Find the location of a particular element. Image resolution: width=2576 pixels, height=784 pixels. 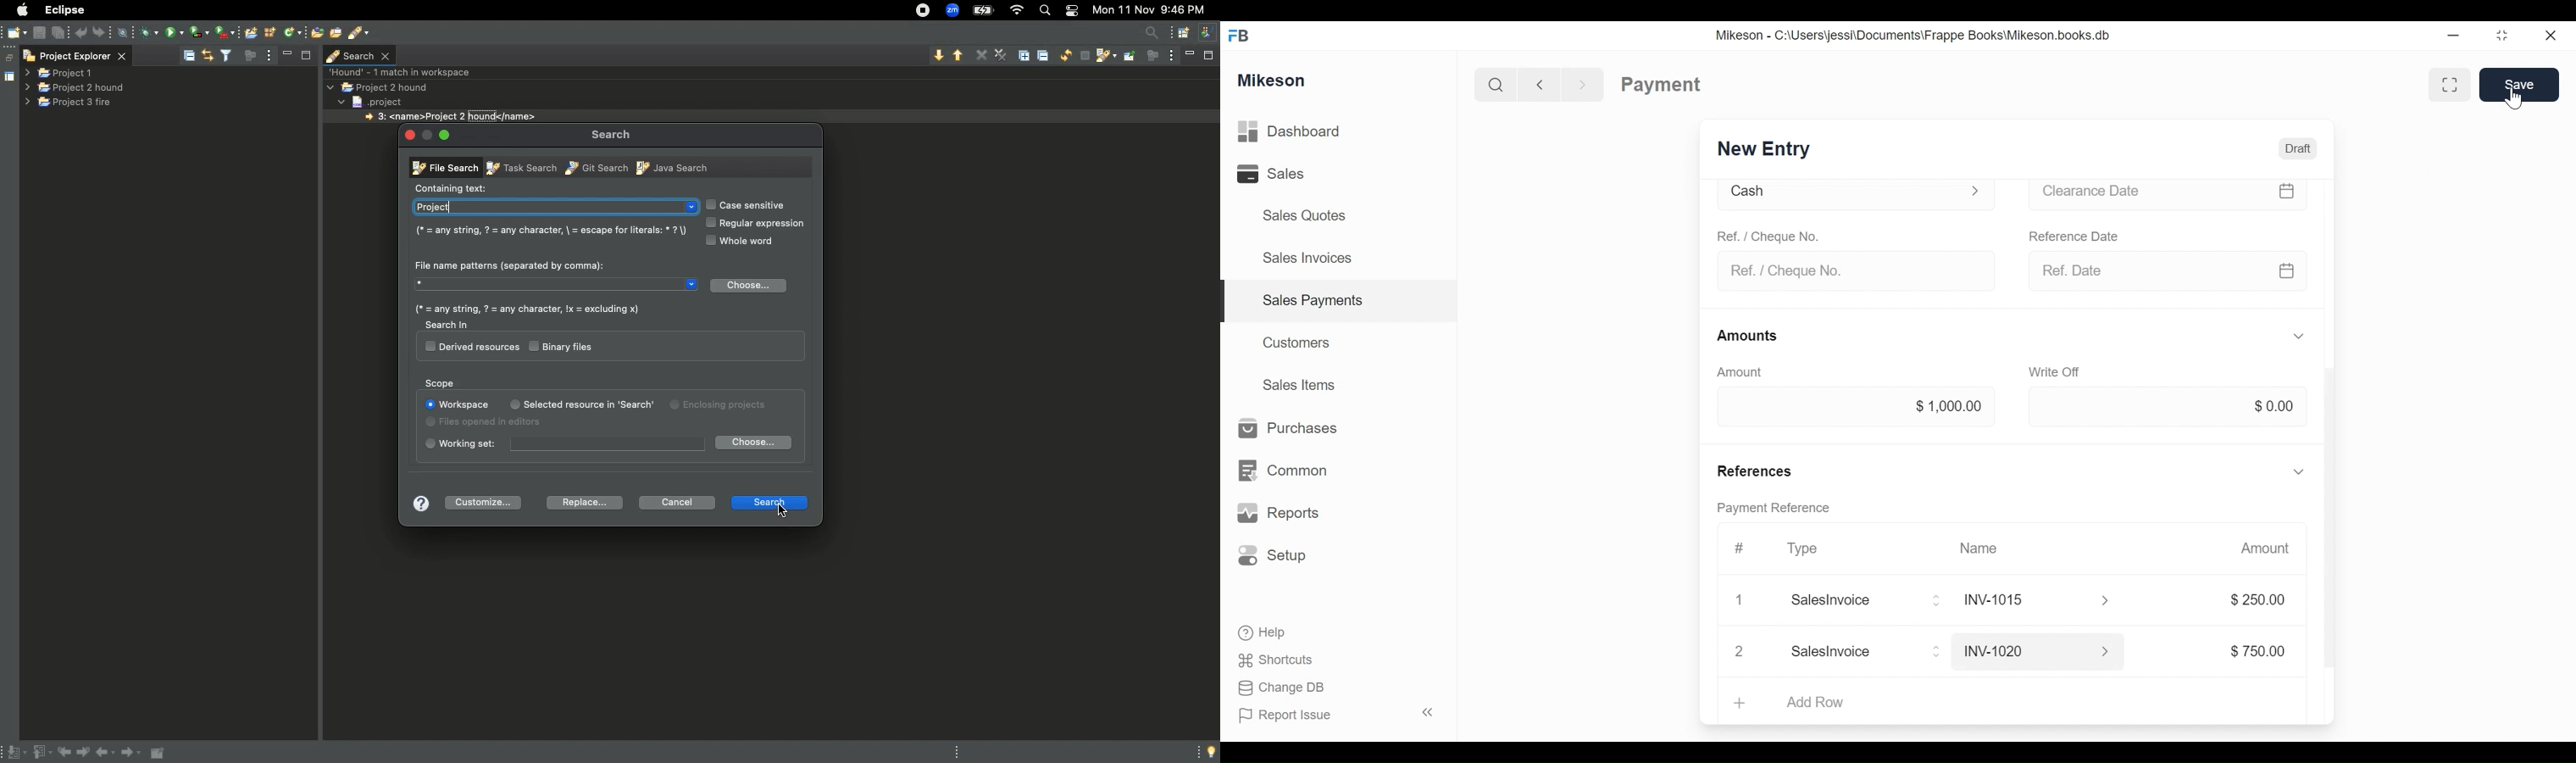

Shortcuts is located at coordinates (1282, 656).